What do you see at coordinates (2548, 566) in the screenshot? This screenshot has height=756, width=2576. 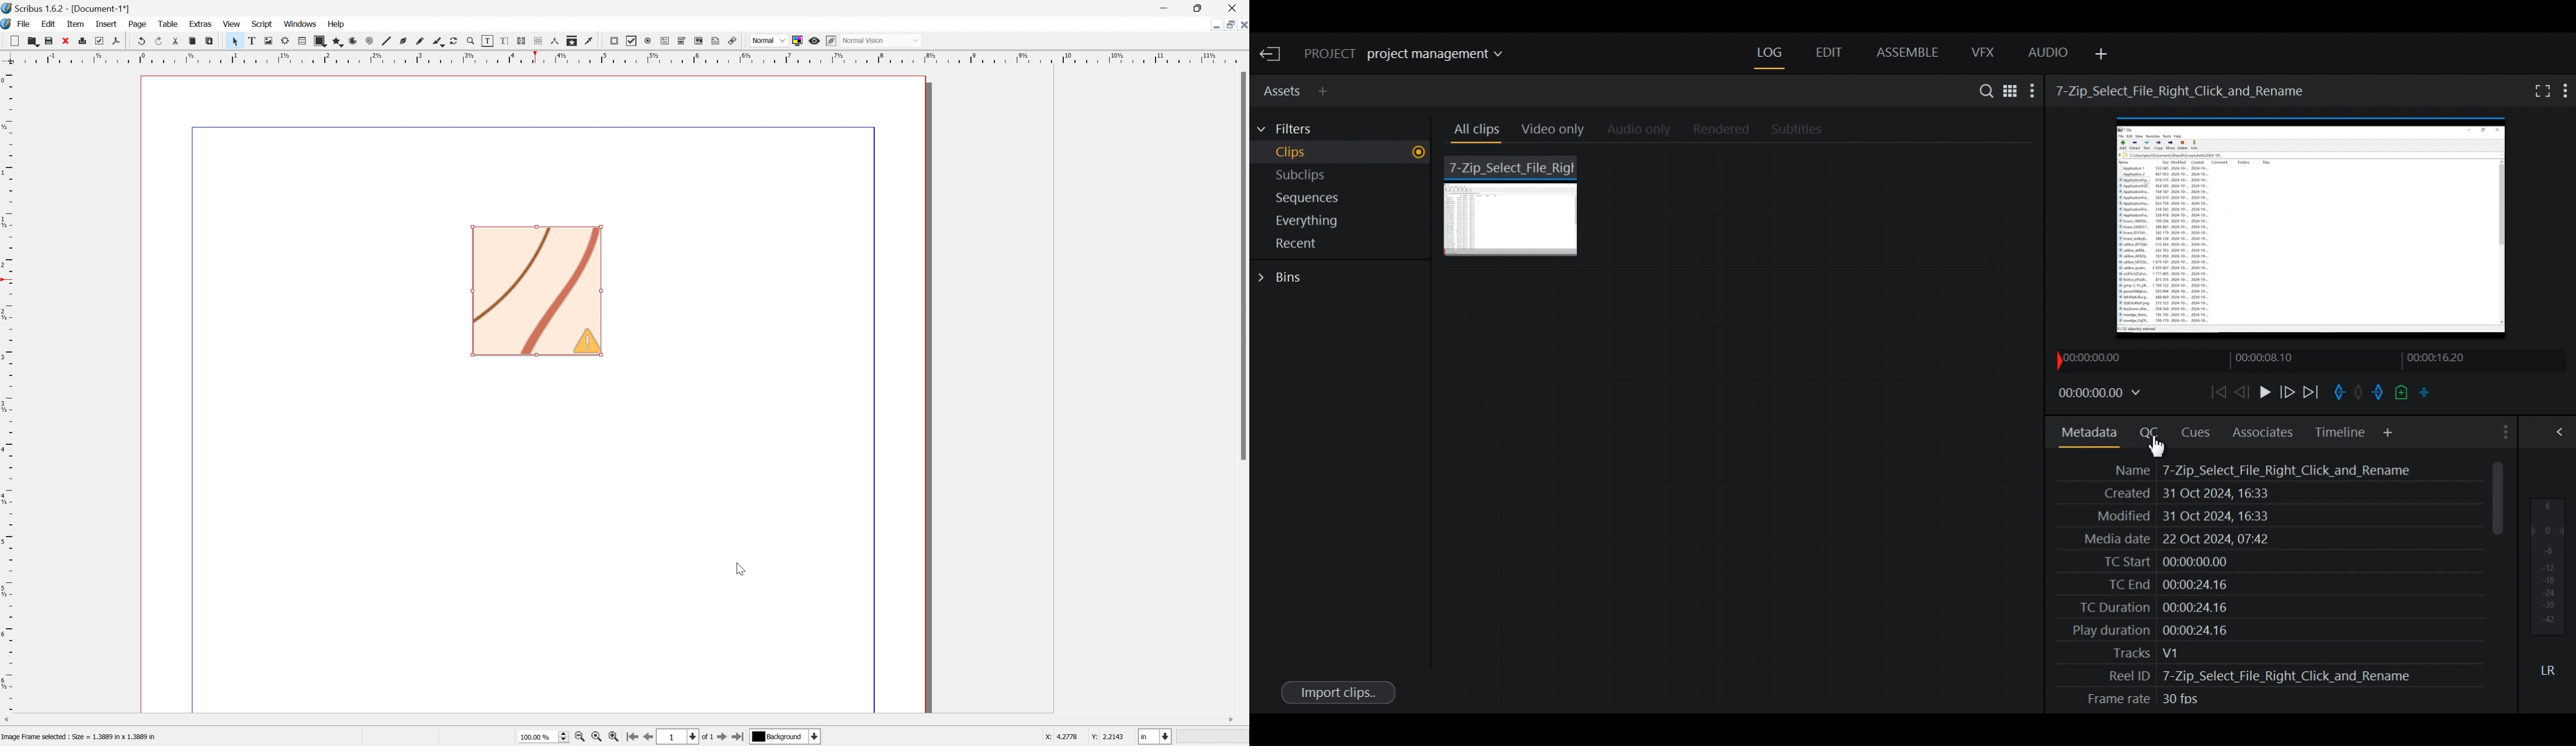 I see `Audio output levels` at bounding box center [2548, 566].